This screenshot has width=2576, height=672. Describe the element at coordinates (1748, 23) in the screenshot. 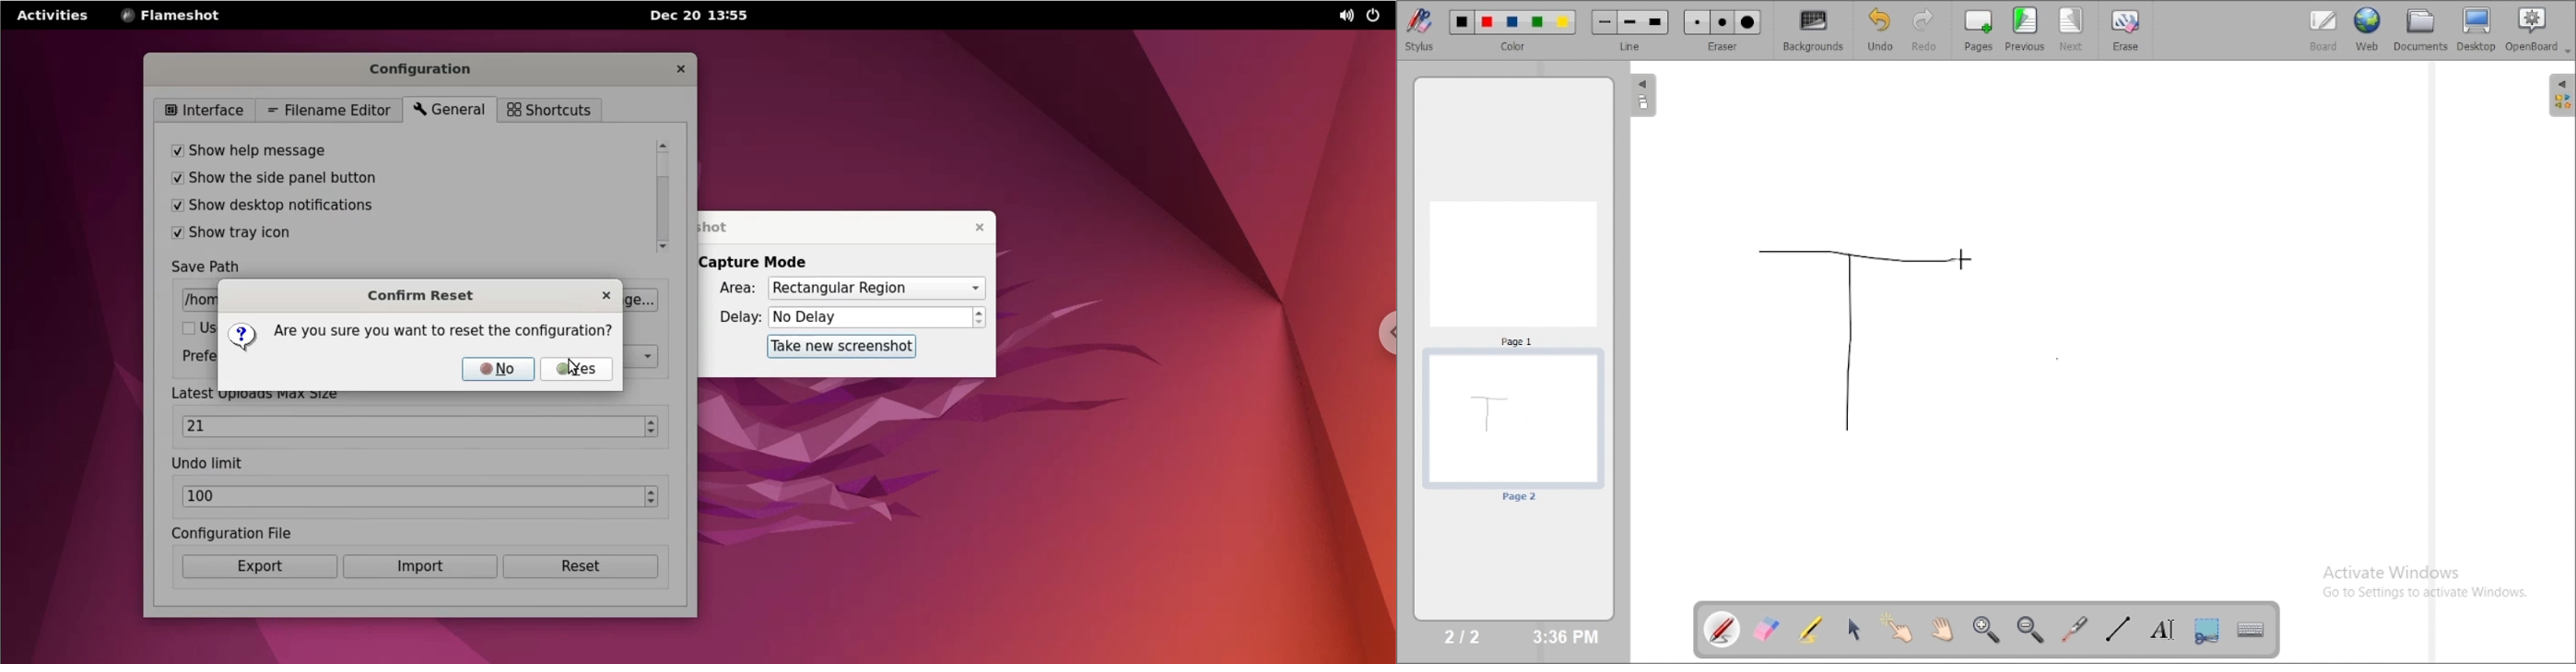

I see `Large eraser` at that location.